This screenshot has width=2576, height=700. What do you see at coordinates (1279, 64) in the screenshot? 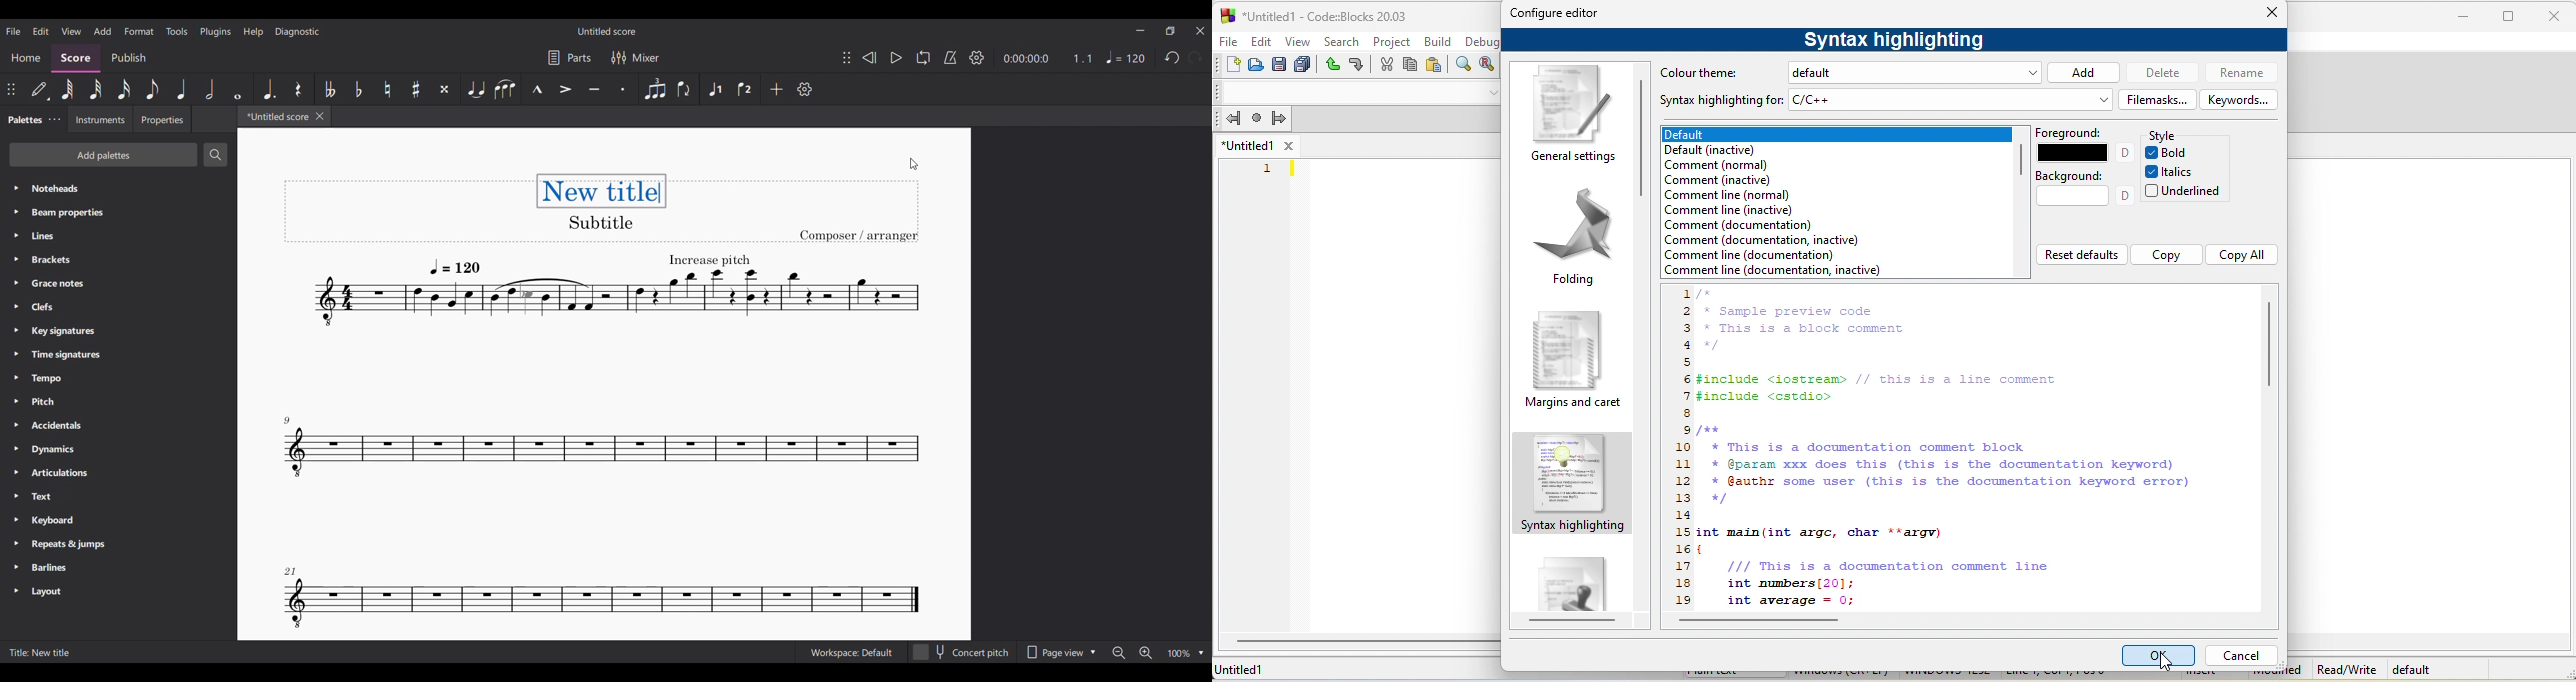
I see `save` at bounding box center [1279, 64].